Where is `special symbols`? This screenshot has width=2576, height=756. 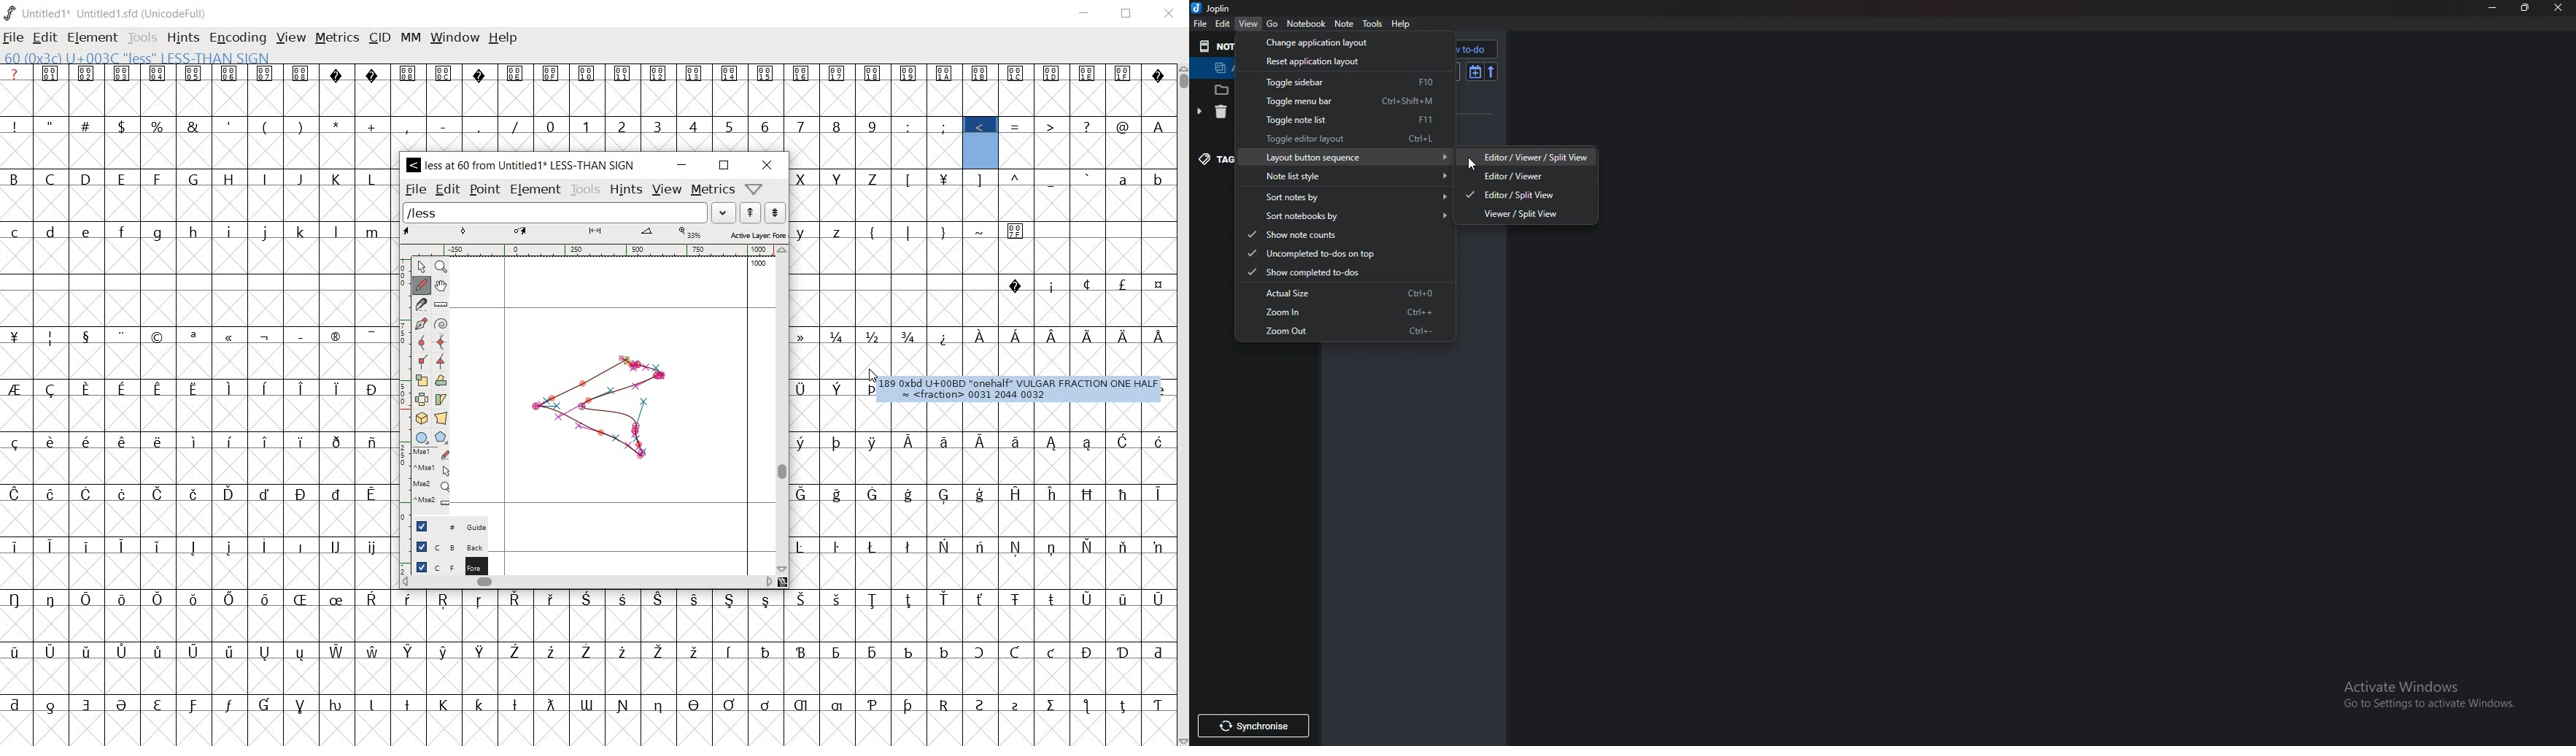
special symbols is located at coordinates (586, 73).